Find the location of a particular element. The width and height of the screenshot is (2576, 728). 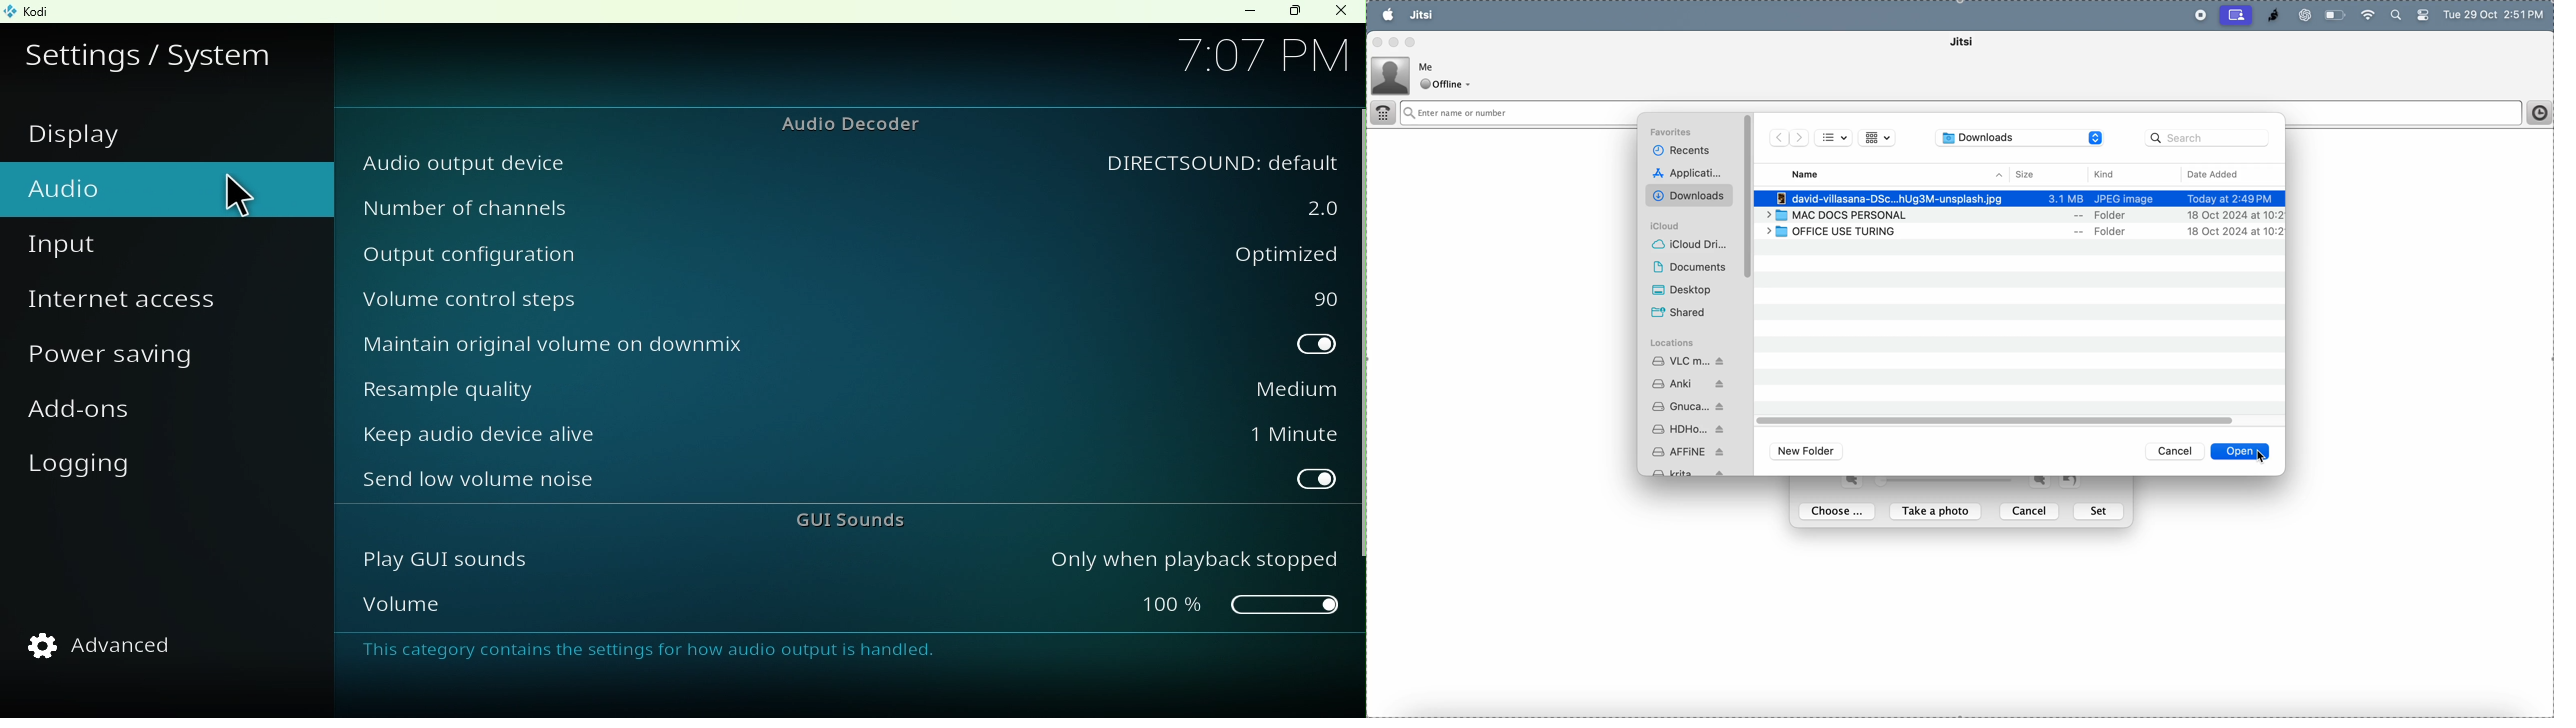

recent is located at coordinates (1687, 151).